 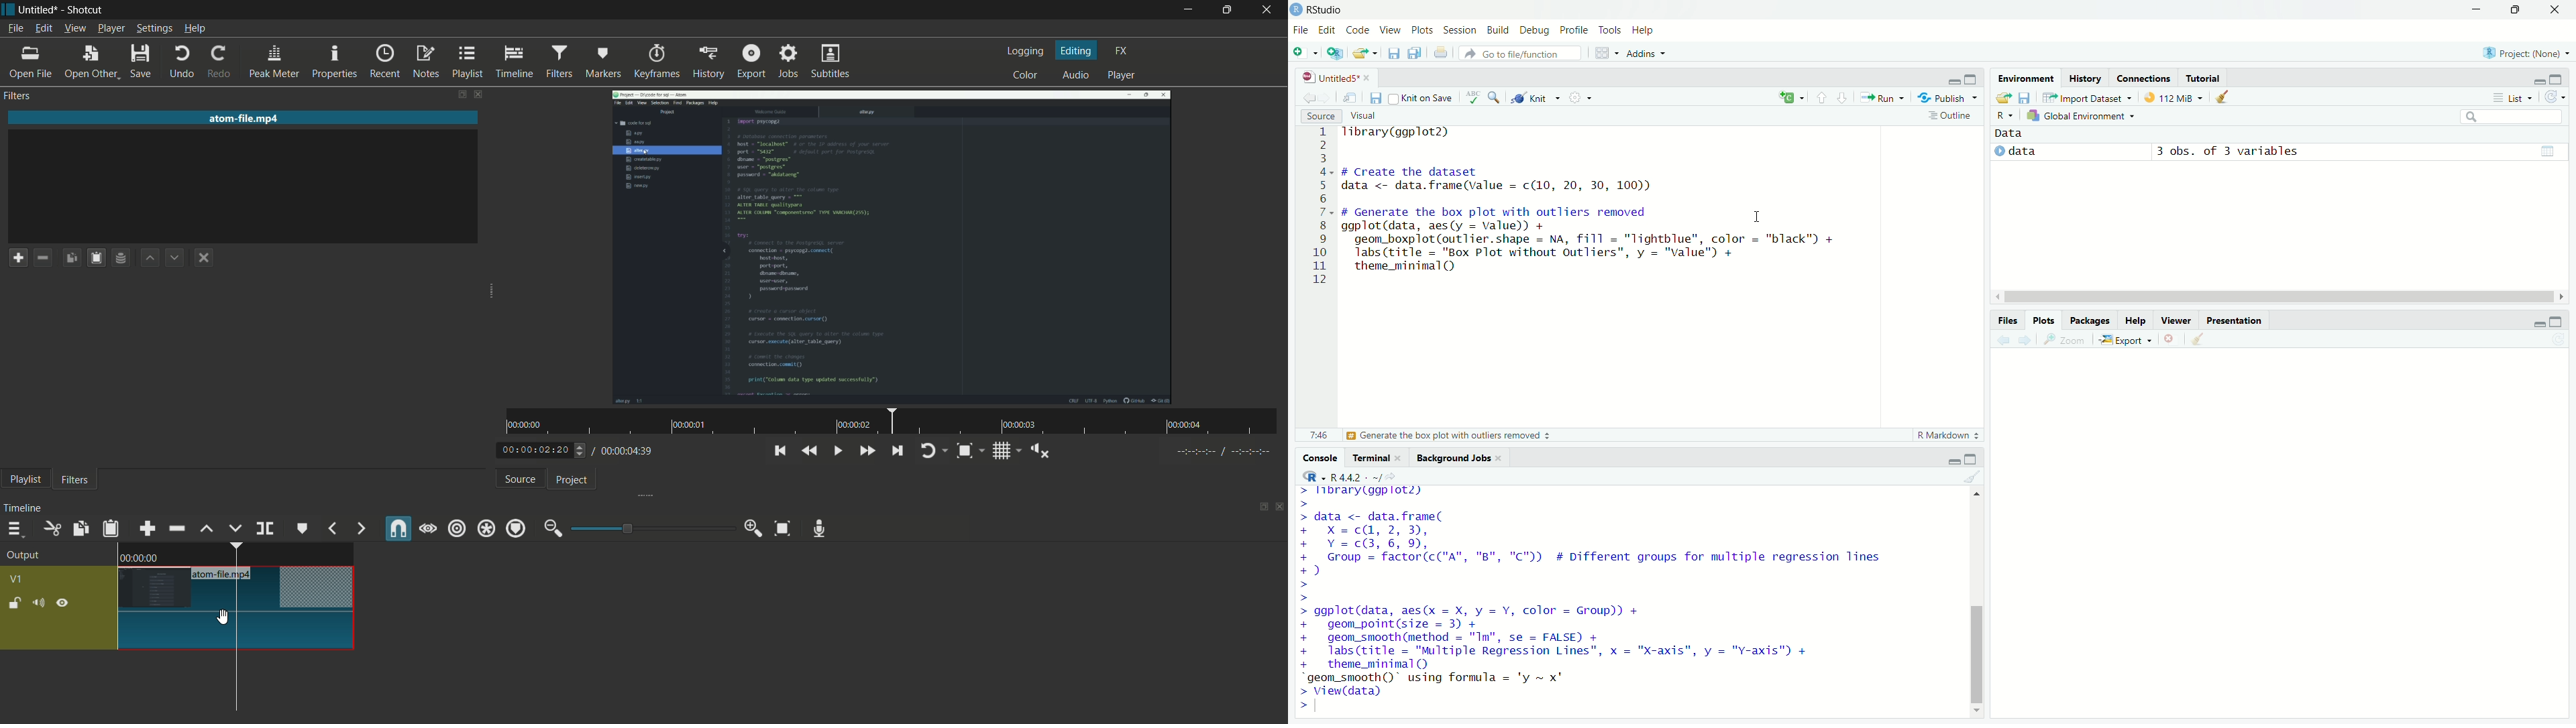 I want to click on ®r Publish ~, so click(x=1949, y=99).